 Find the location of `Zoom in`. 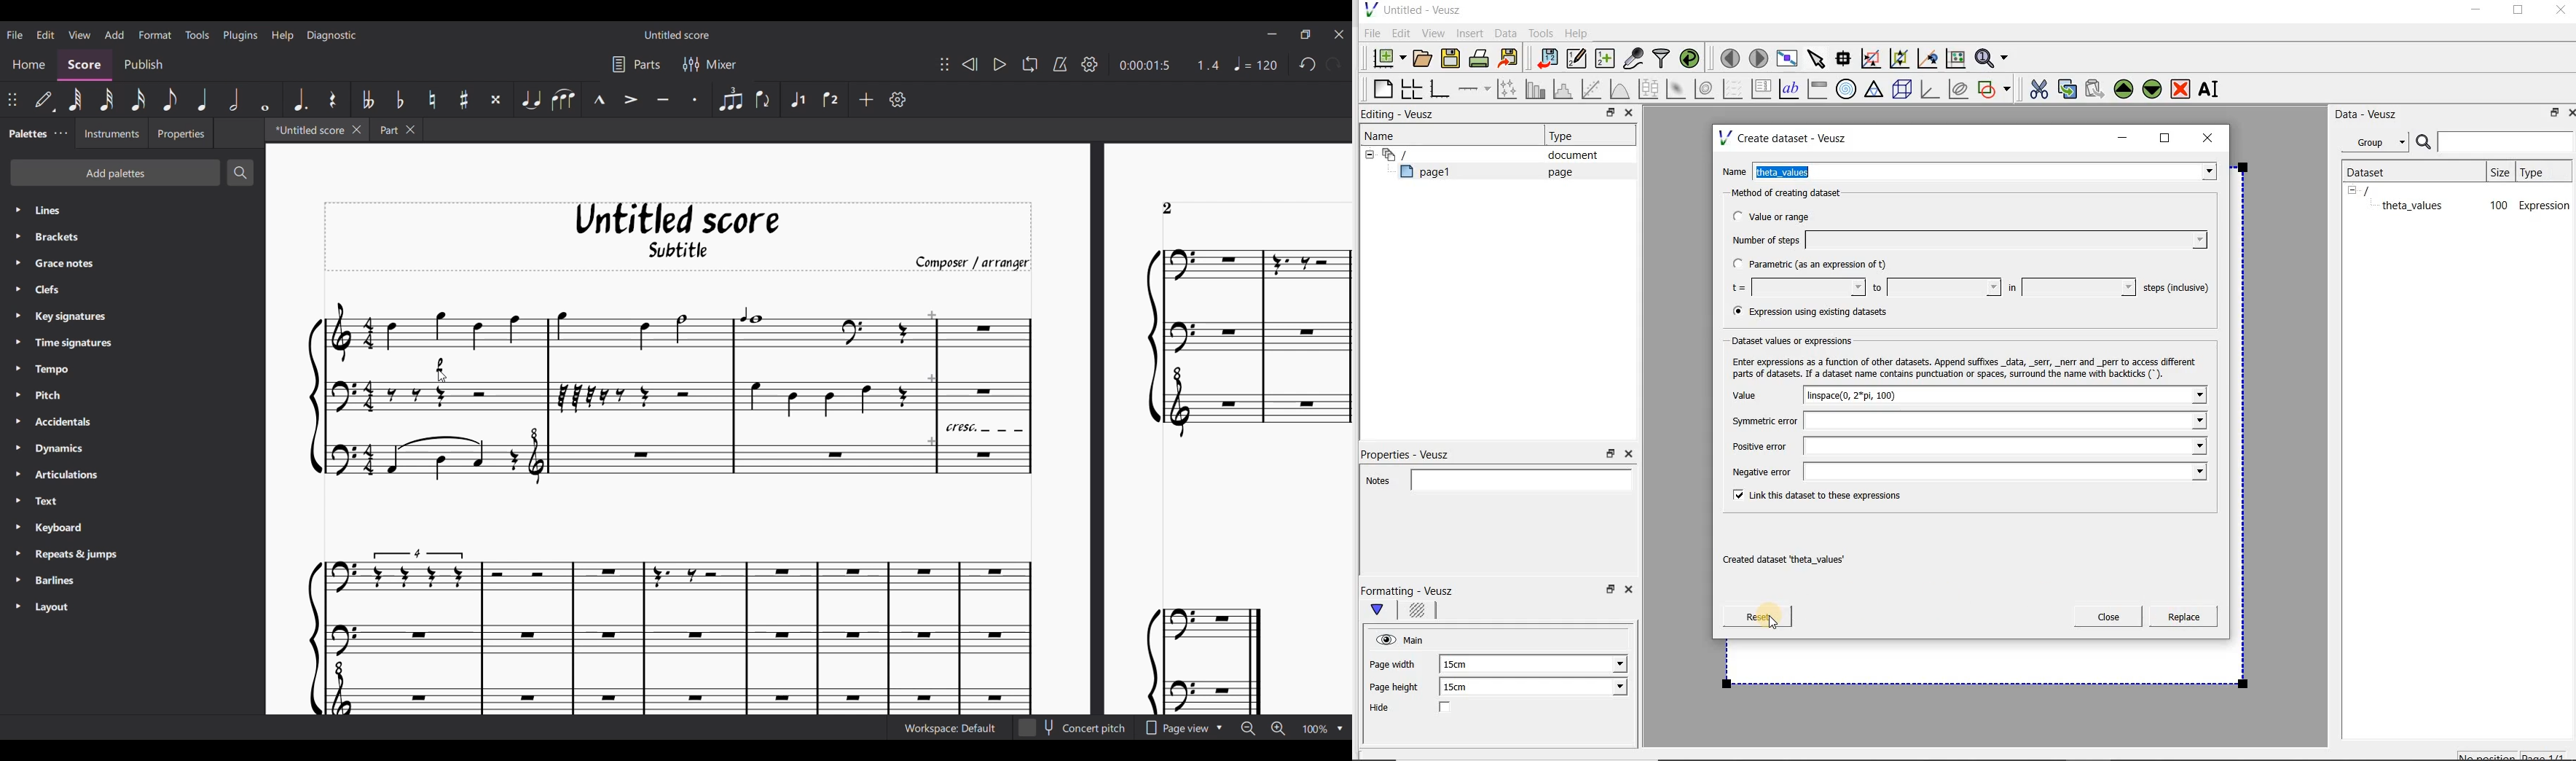

Zoom in is located at coordinates (1278, 729).